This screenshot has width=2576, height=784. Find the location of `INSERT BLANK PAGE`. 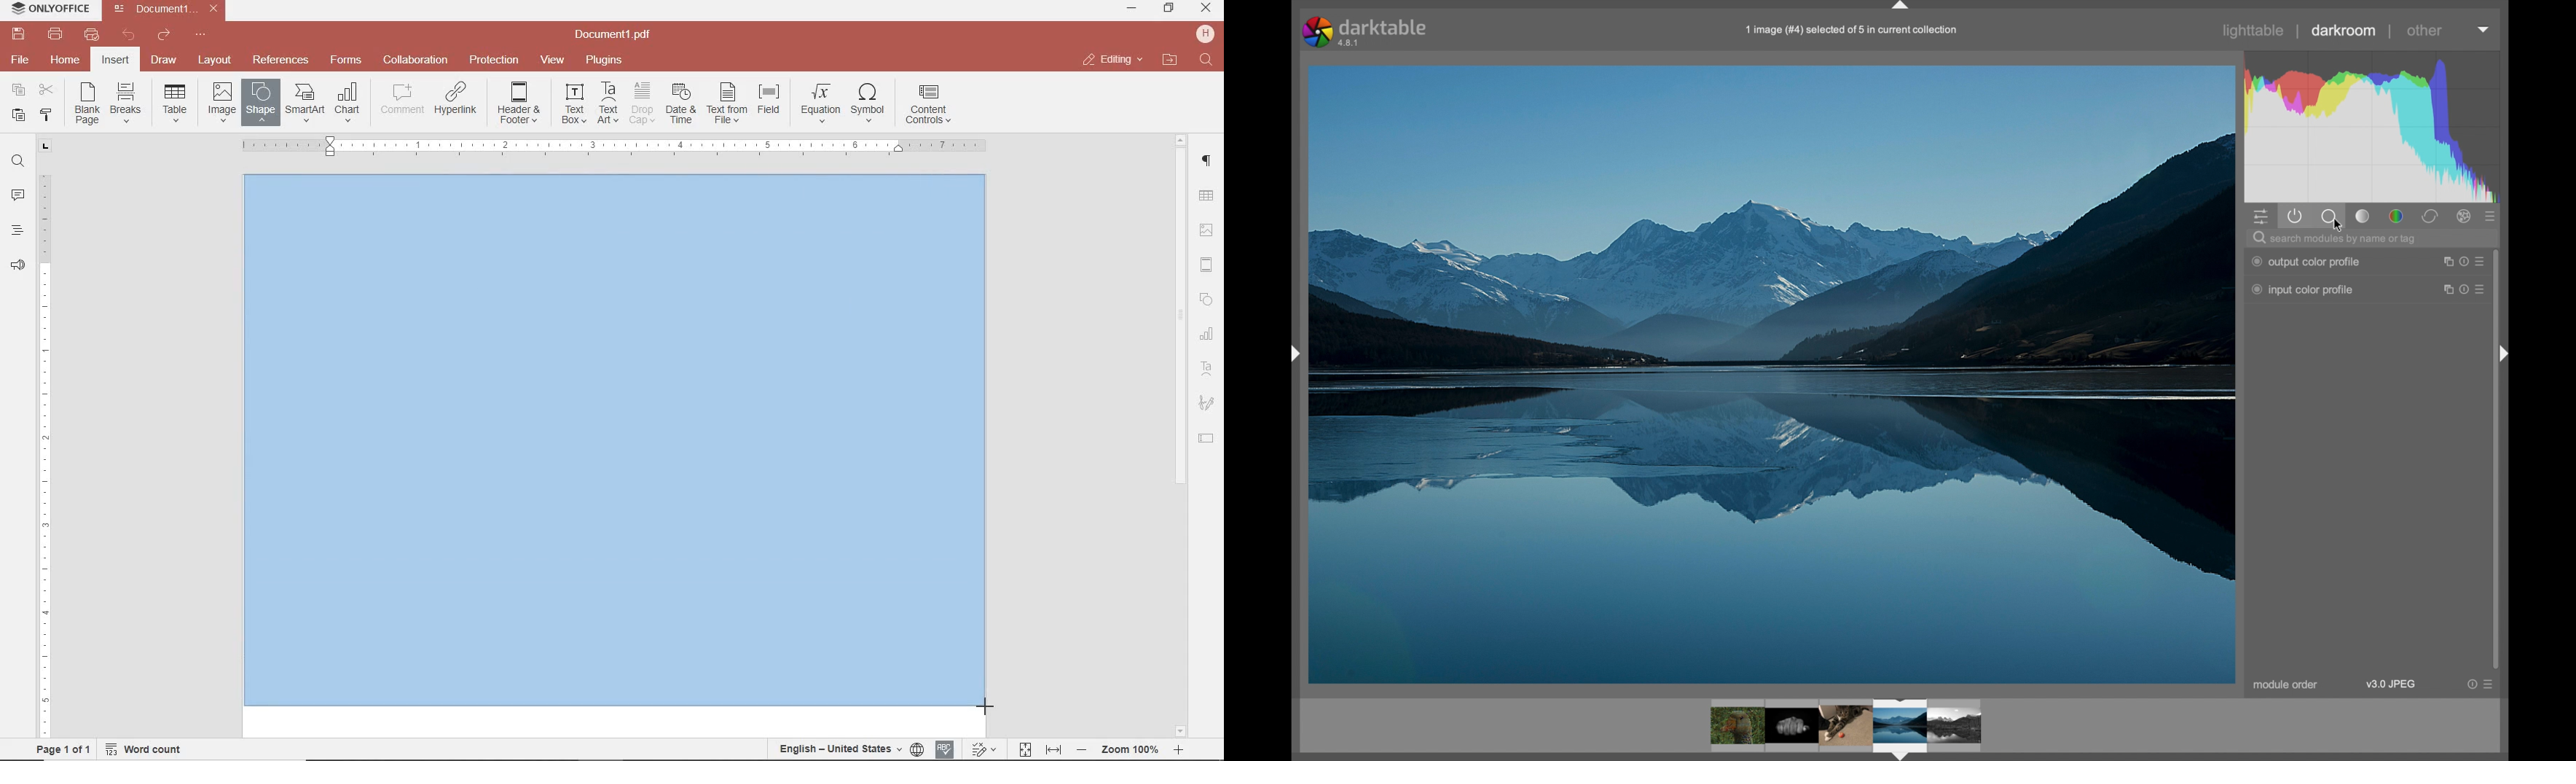

INSERT BLANK PAGE is located at coordinates (87, 103).